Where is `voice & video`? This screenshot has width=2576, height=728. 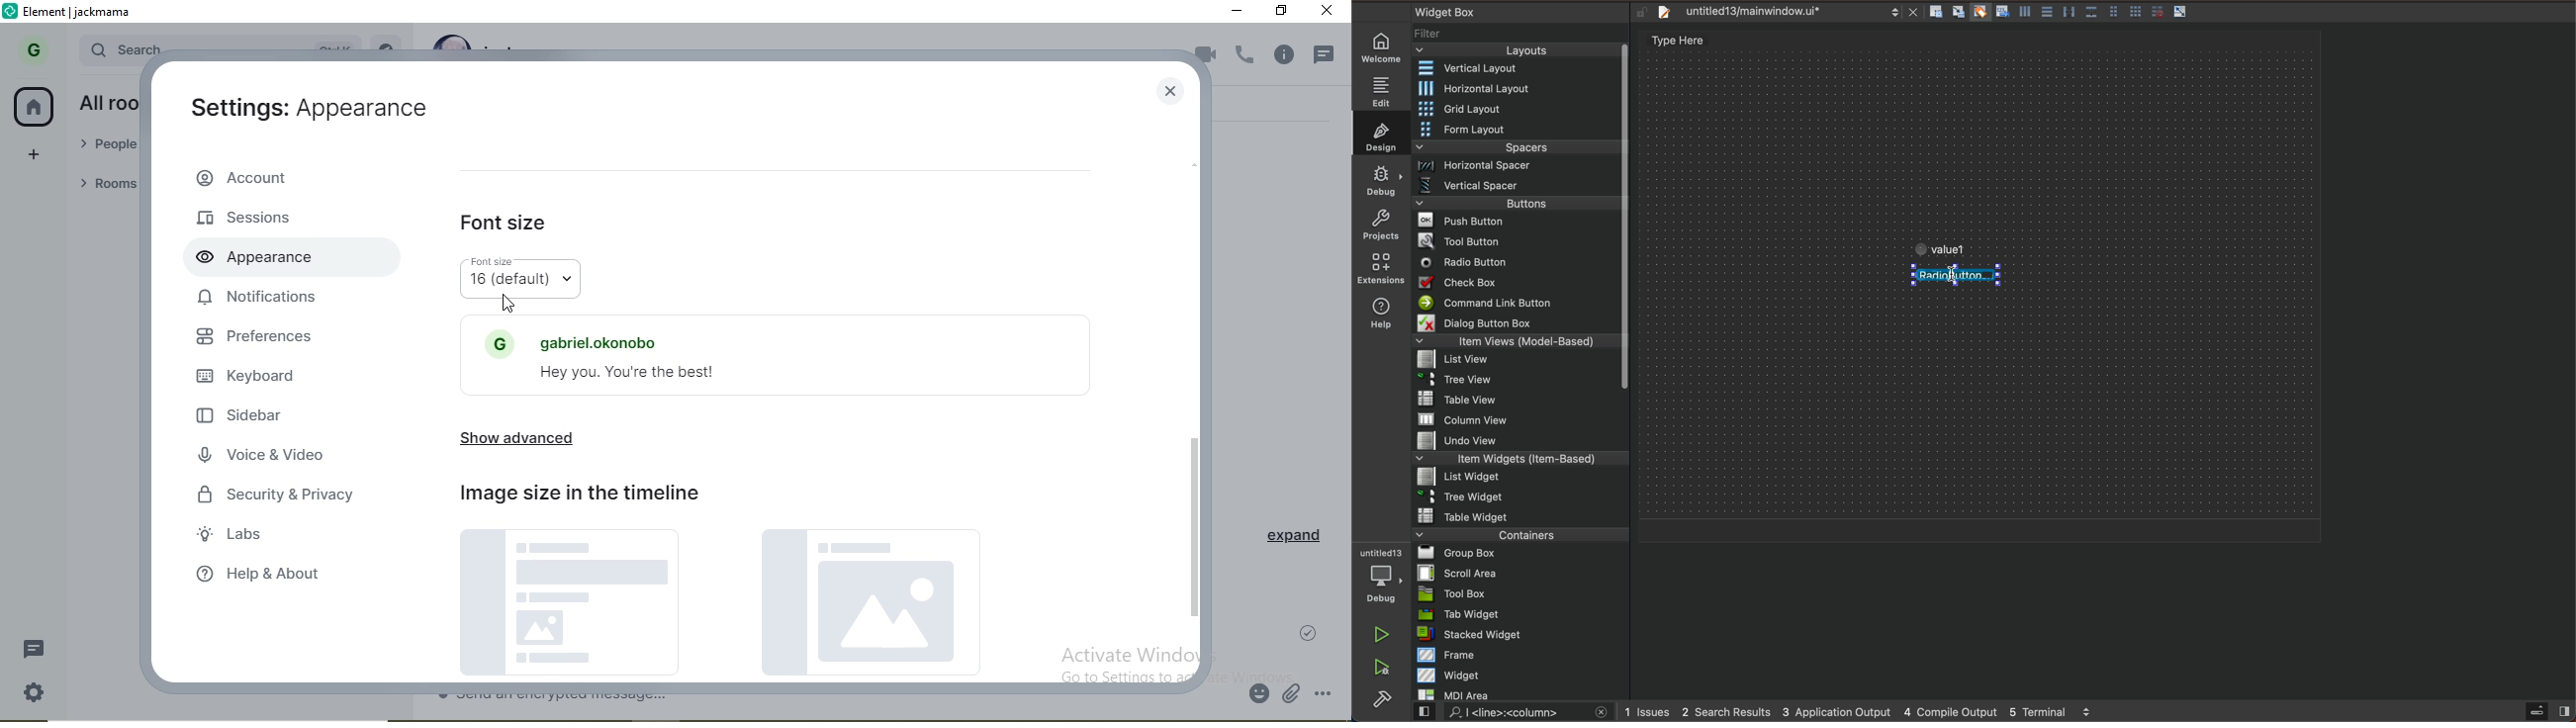
voice & video is located at coordinates (263, 456).